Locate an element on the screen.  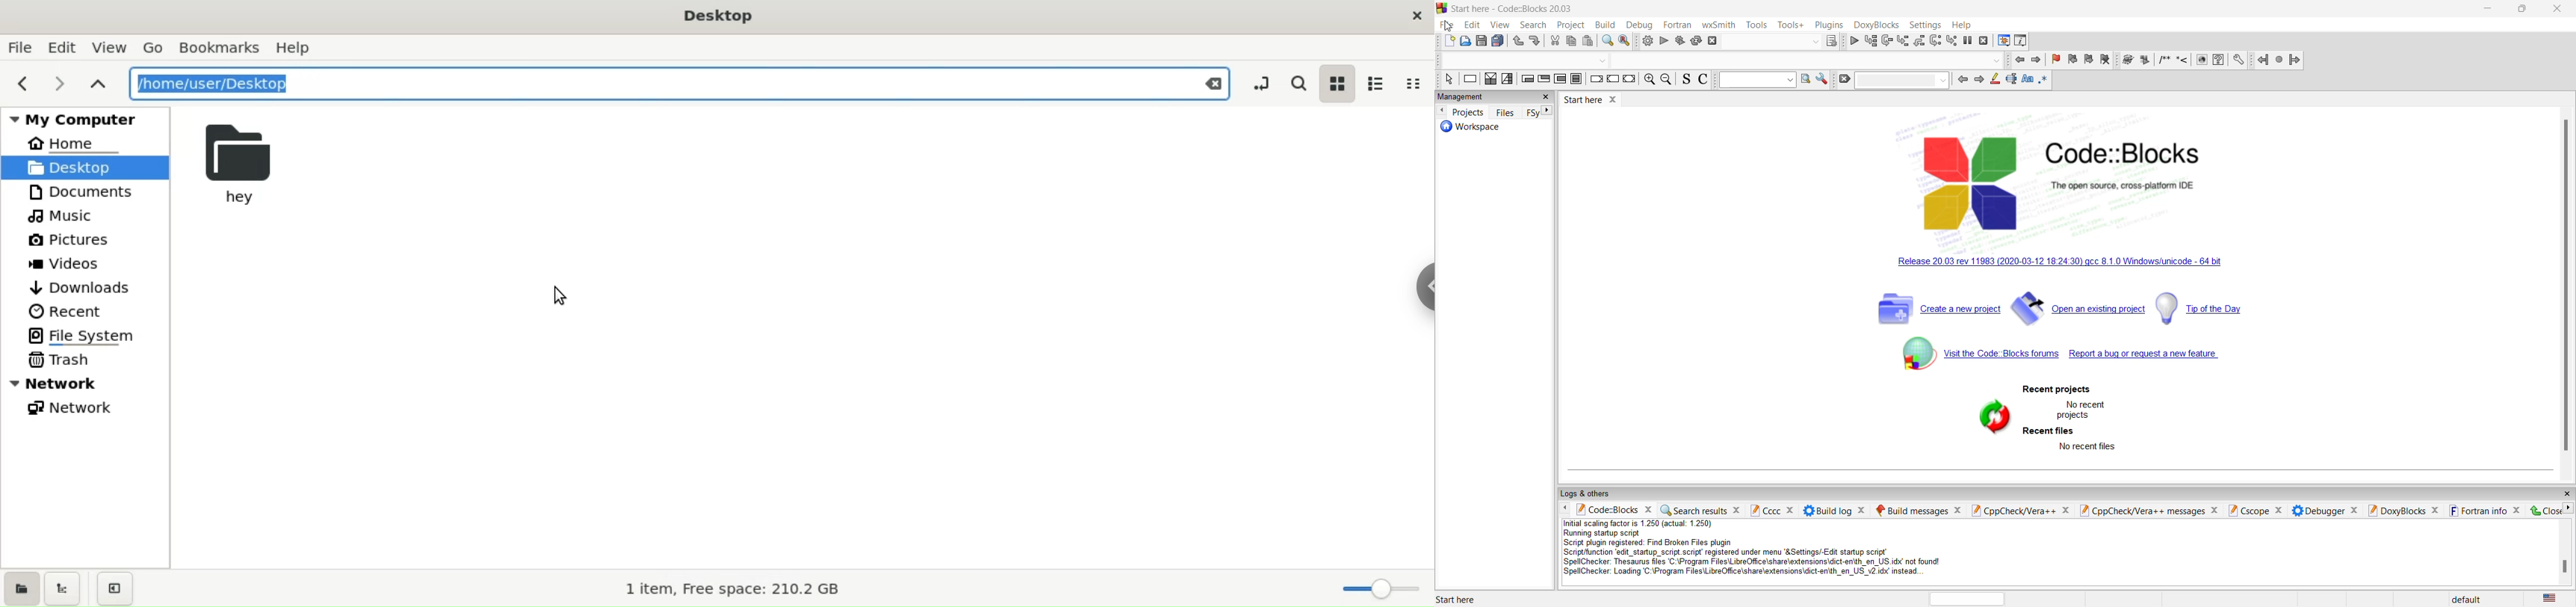
settings is located at coordinates (1924, 25).